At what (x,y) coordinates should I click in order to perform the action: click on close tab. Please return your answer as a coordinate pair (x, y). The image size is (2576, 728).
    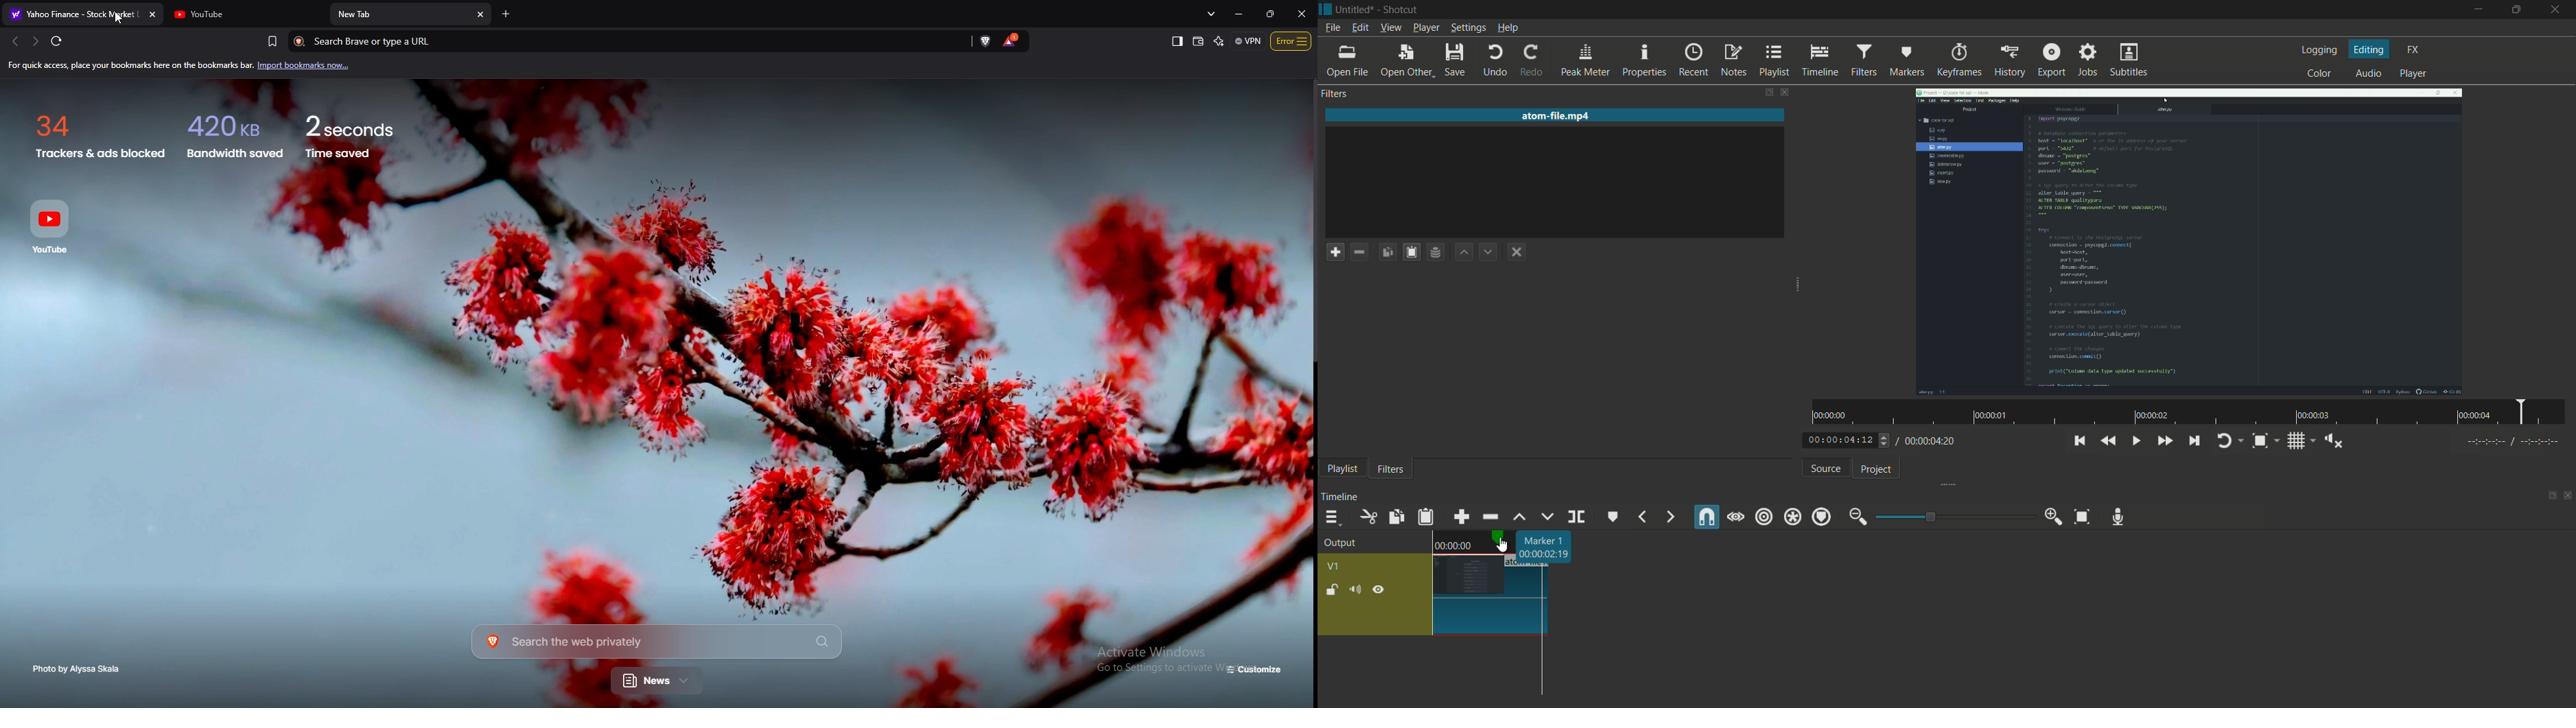
    Looking at the image, I should click on (481, 15).